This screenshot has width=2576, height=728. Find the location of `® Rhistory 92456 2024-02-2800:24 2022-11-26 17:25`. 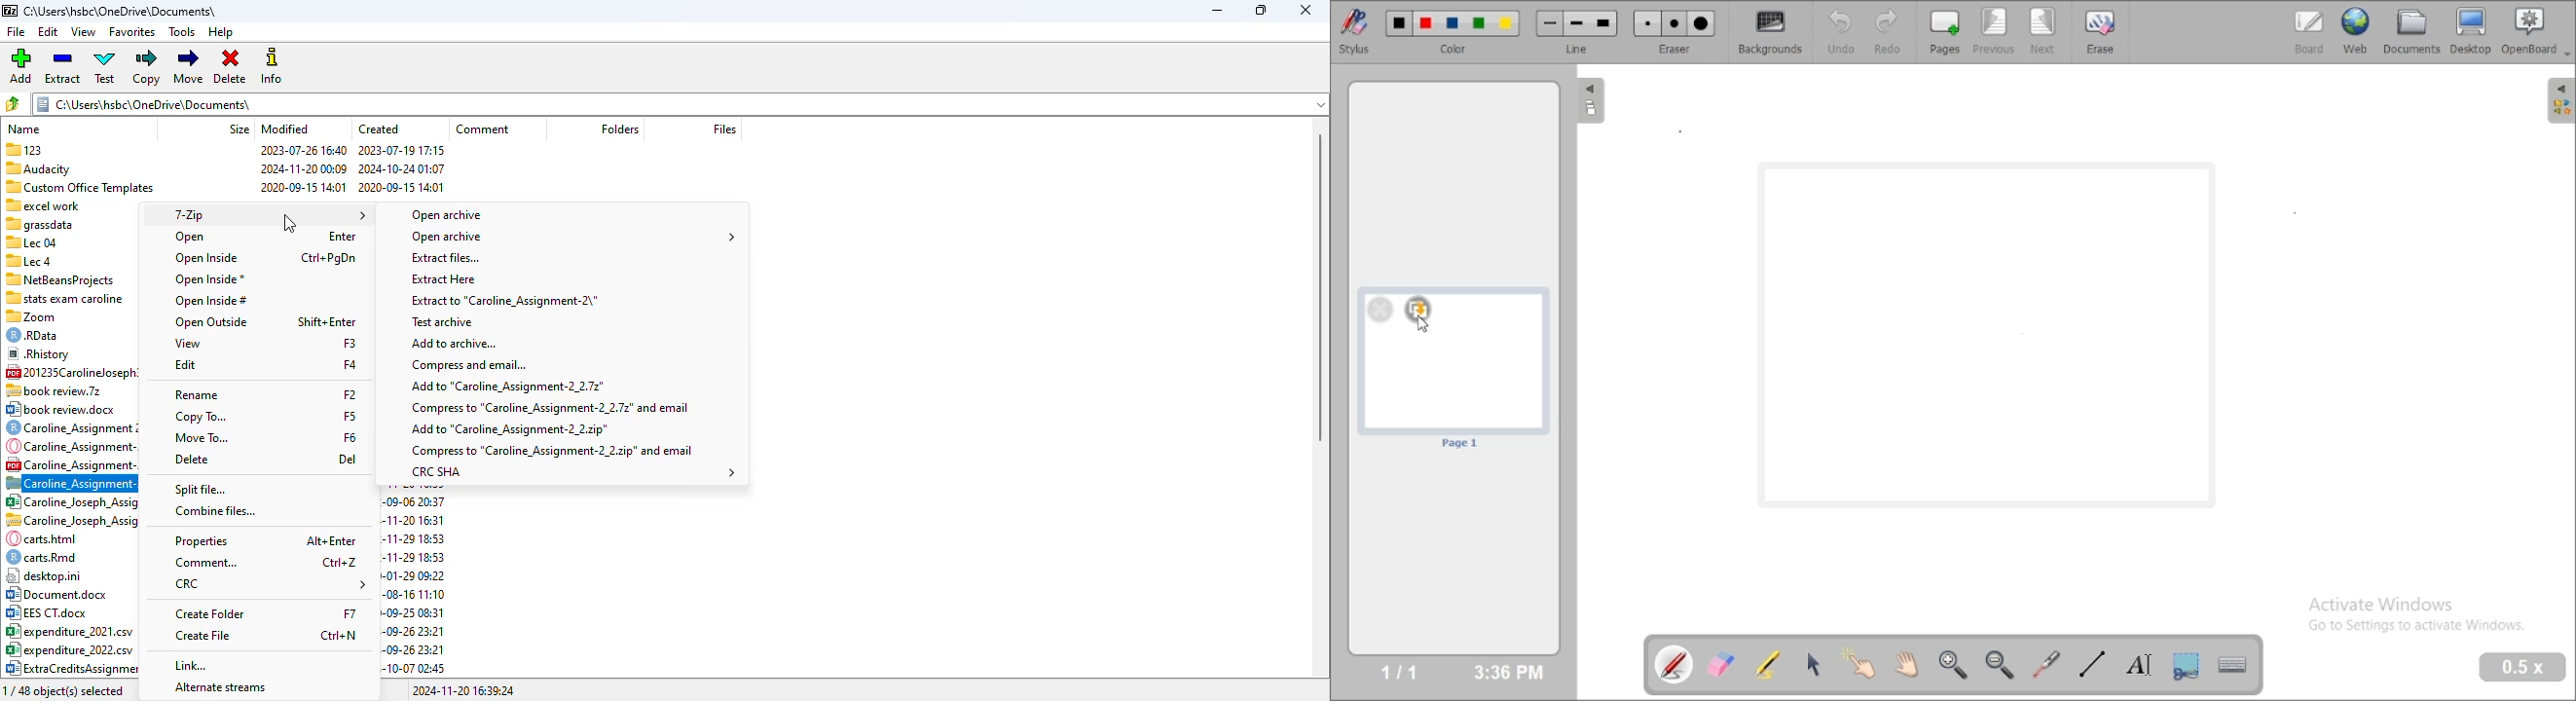

® Rhistory 92456 2024-02-2800:24 2022-11-26 17:25 is located at coordinates (69, 352).